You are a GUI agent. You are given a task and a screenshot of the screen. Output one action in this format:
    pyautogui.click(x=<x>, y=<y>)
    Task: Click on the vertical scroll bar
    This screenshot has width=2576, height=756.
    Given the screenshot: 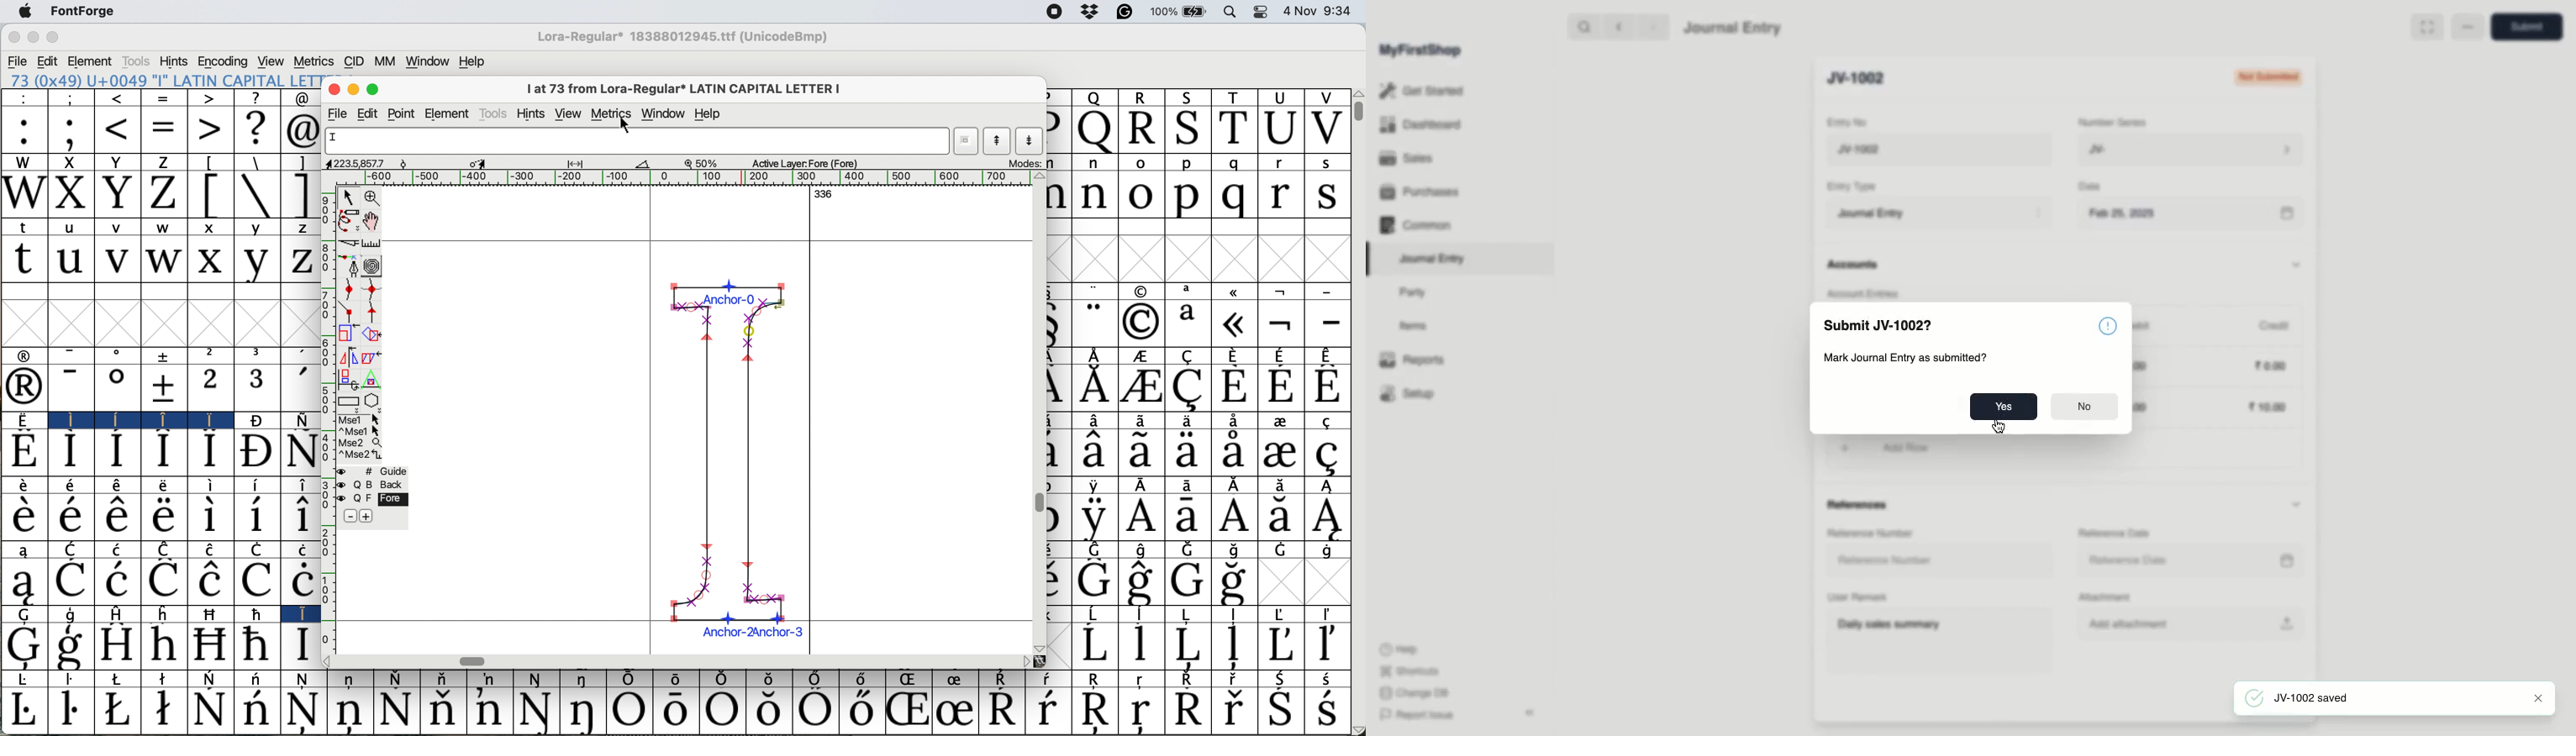 What is the action you would take?
    pyautogui.click(x=1040, y=501)
    